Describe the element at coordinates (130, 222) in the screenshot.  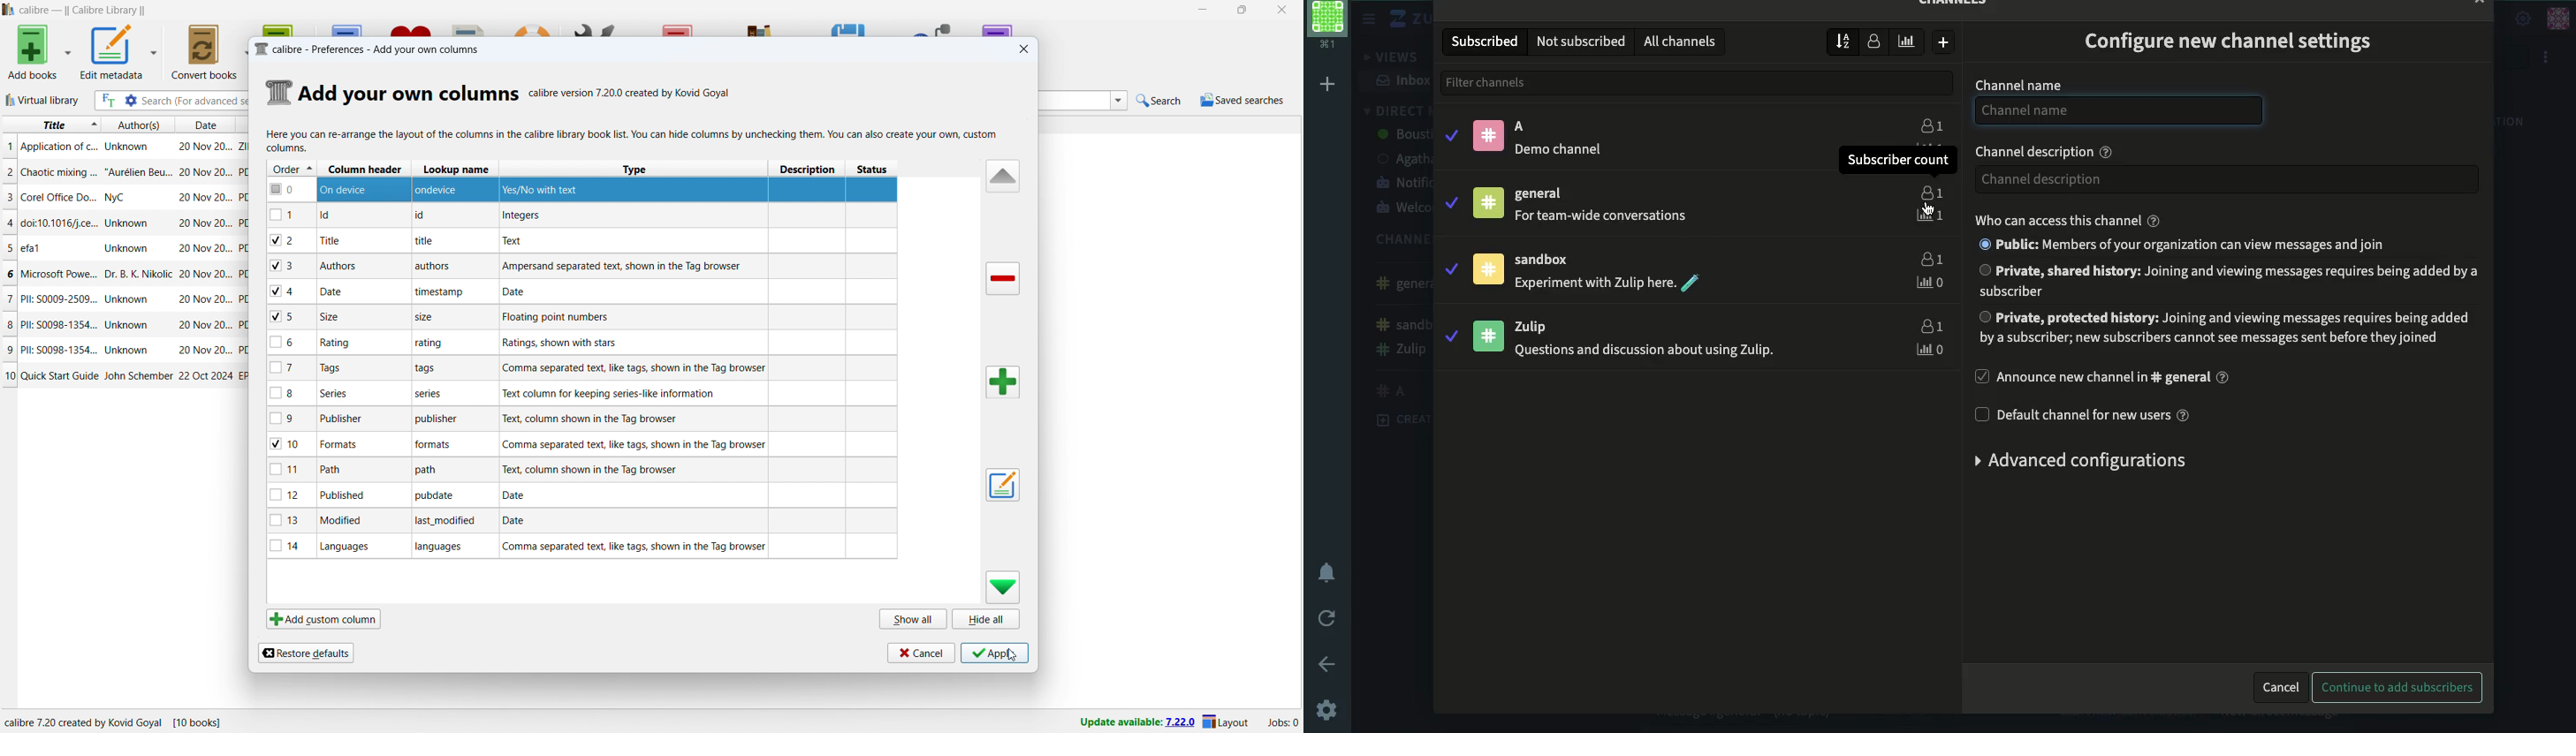
I see `author` at that location.